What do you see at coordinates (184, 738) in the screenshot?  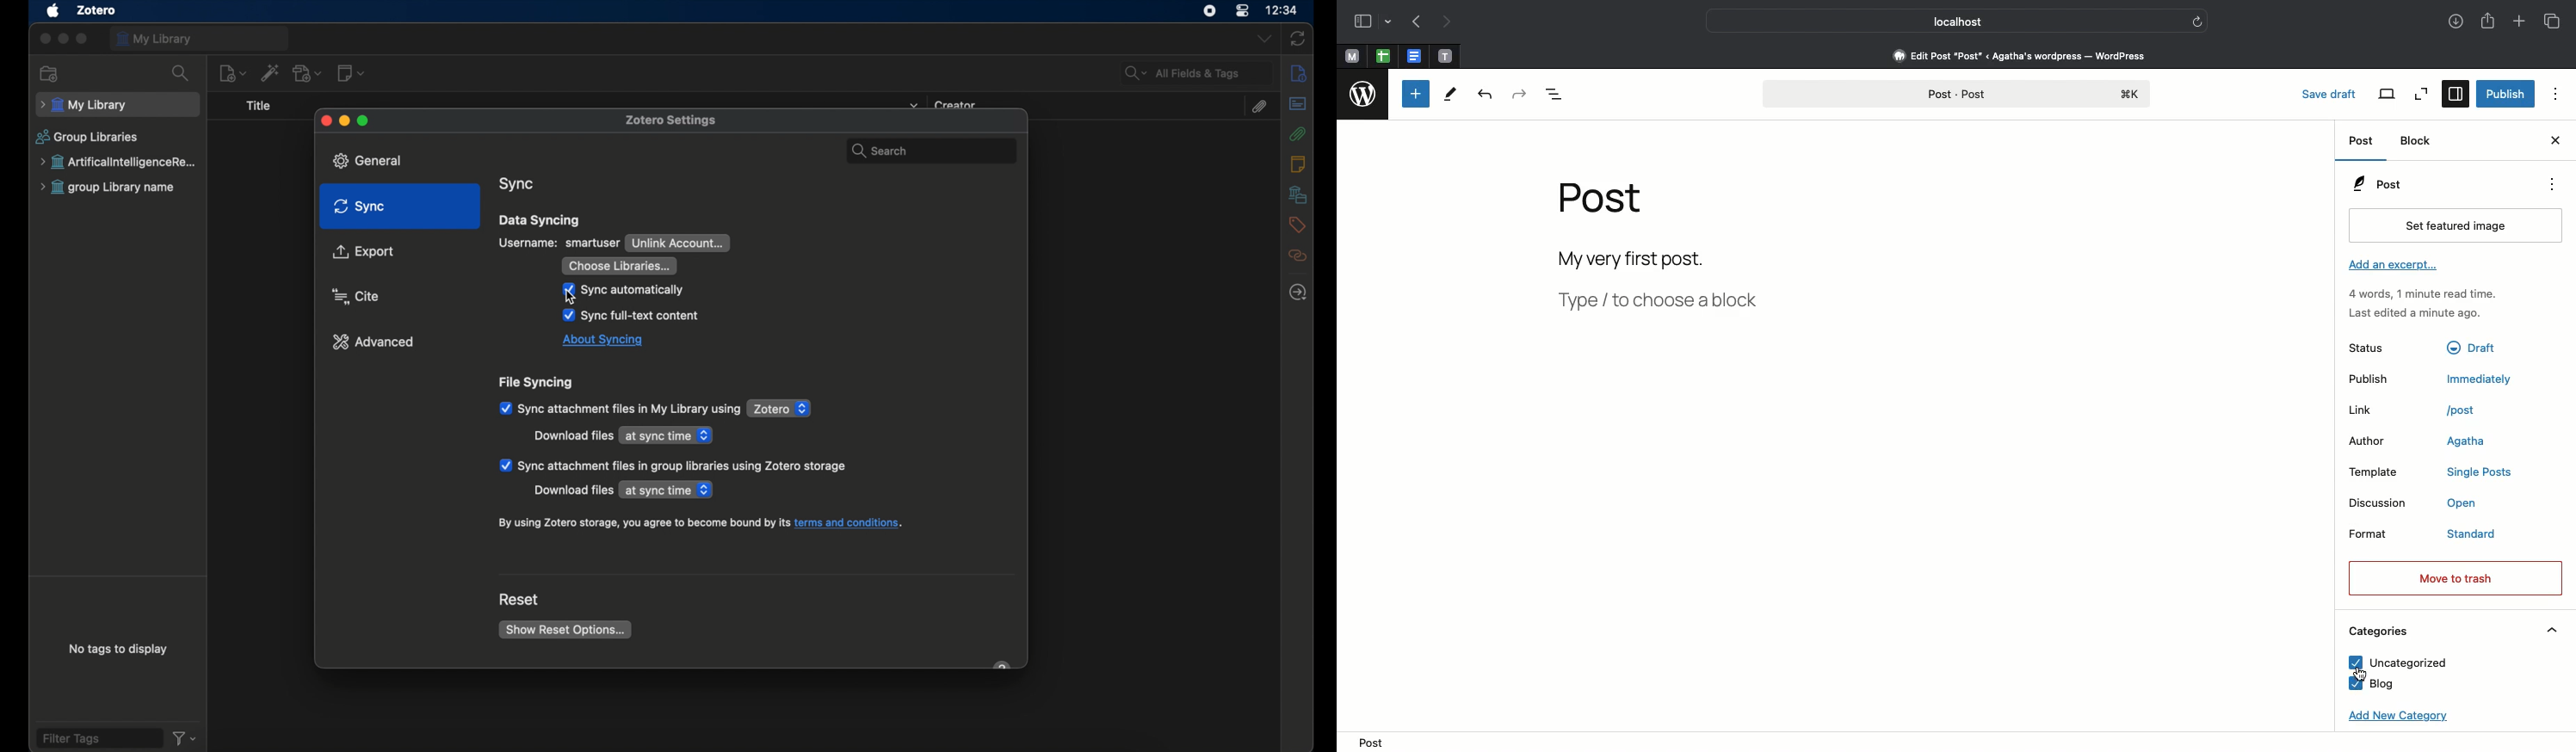 I see `filter` at bounding box center [184, 738].